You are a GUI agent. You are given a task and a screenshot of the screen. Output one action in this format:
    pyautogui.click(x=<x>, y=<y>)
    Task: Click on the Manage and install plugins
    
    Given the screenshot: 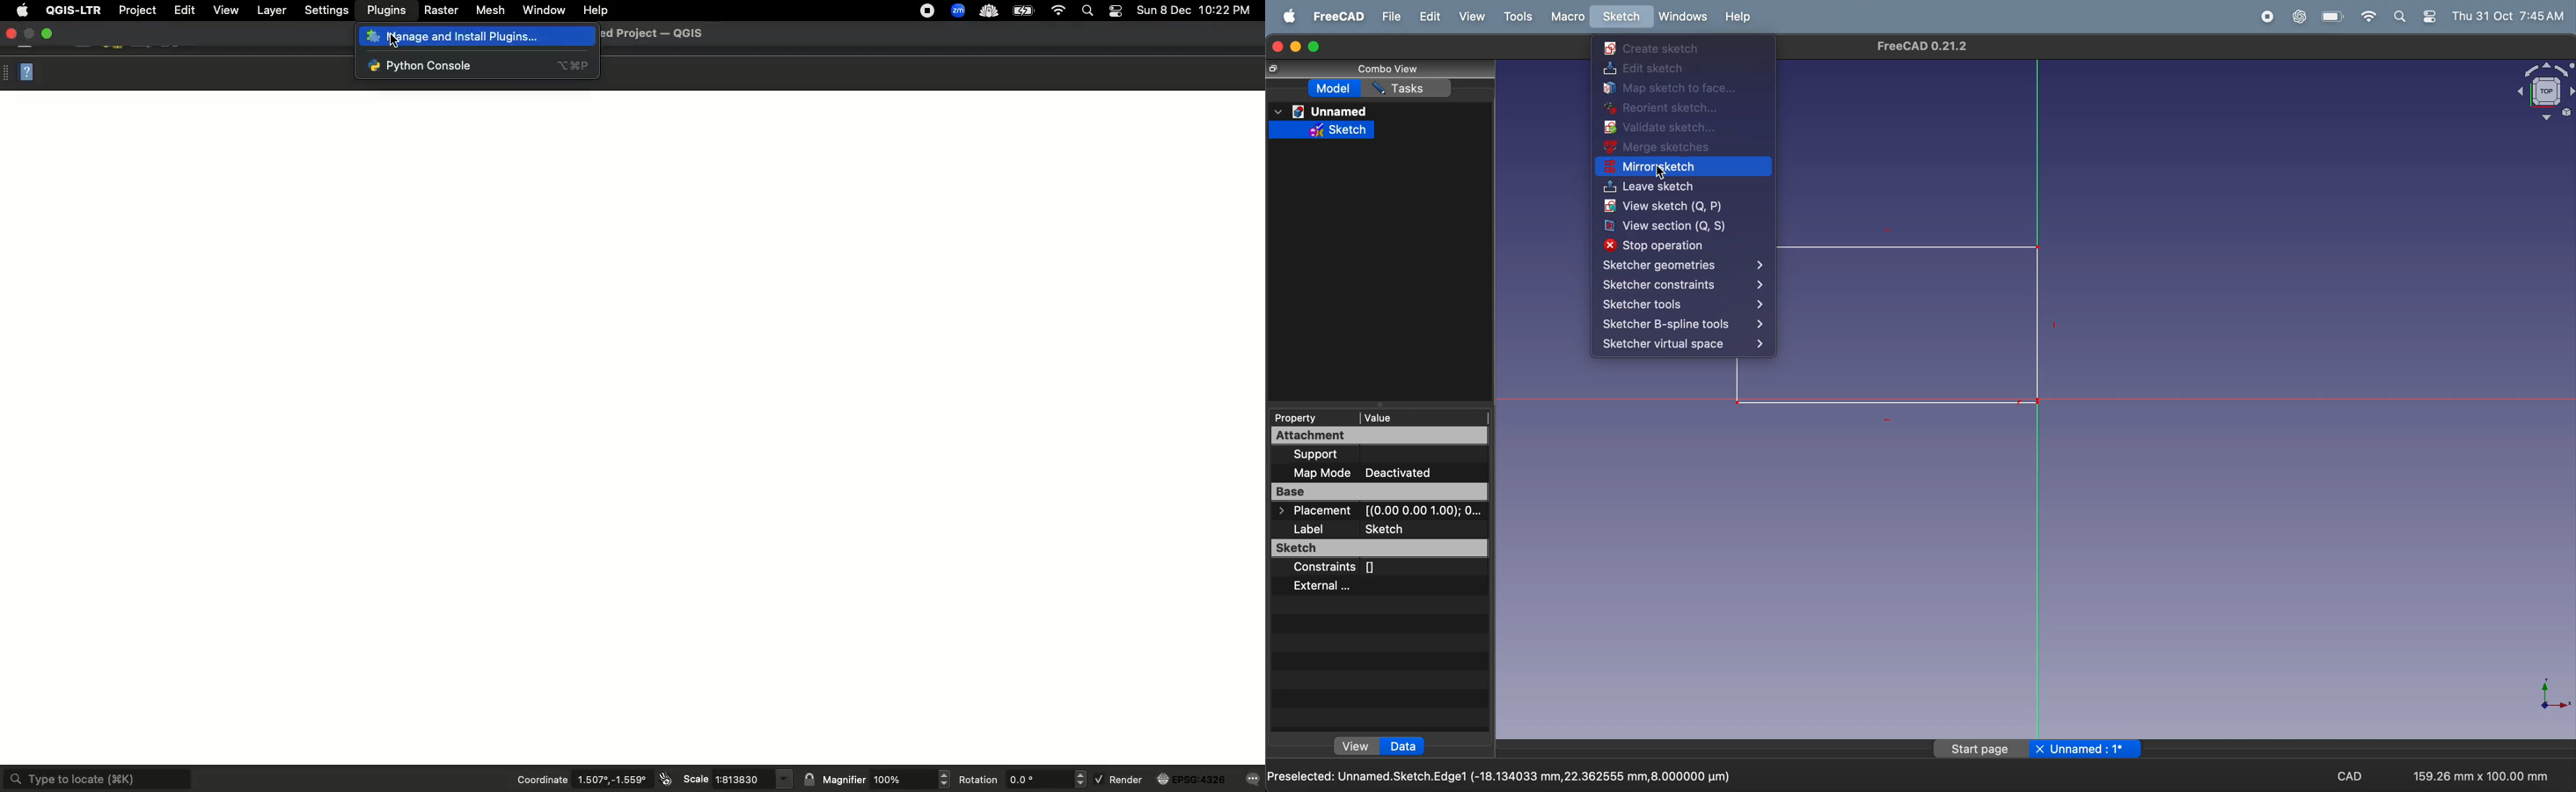 What is the action you would take?
    pyautogui.click(x=457, y=37)
    